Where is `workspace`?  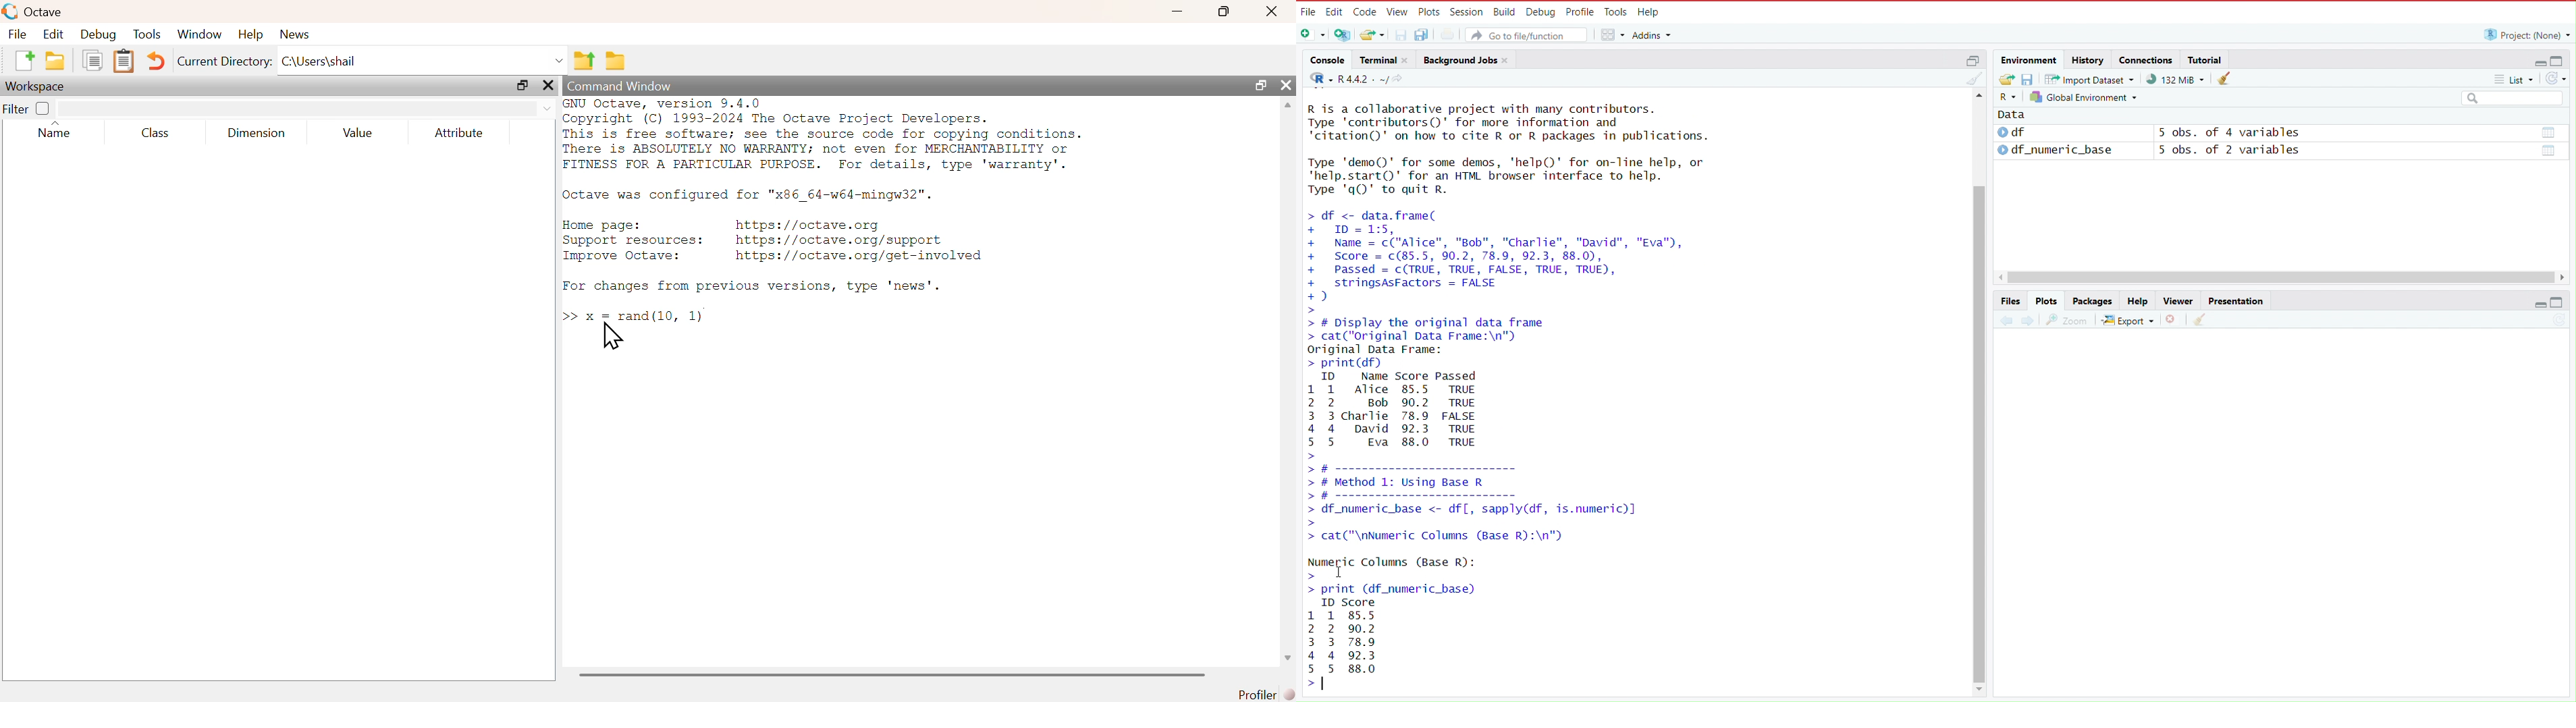
workspace is located at coordinates (41, 86).